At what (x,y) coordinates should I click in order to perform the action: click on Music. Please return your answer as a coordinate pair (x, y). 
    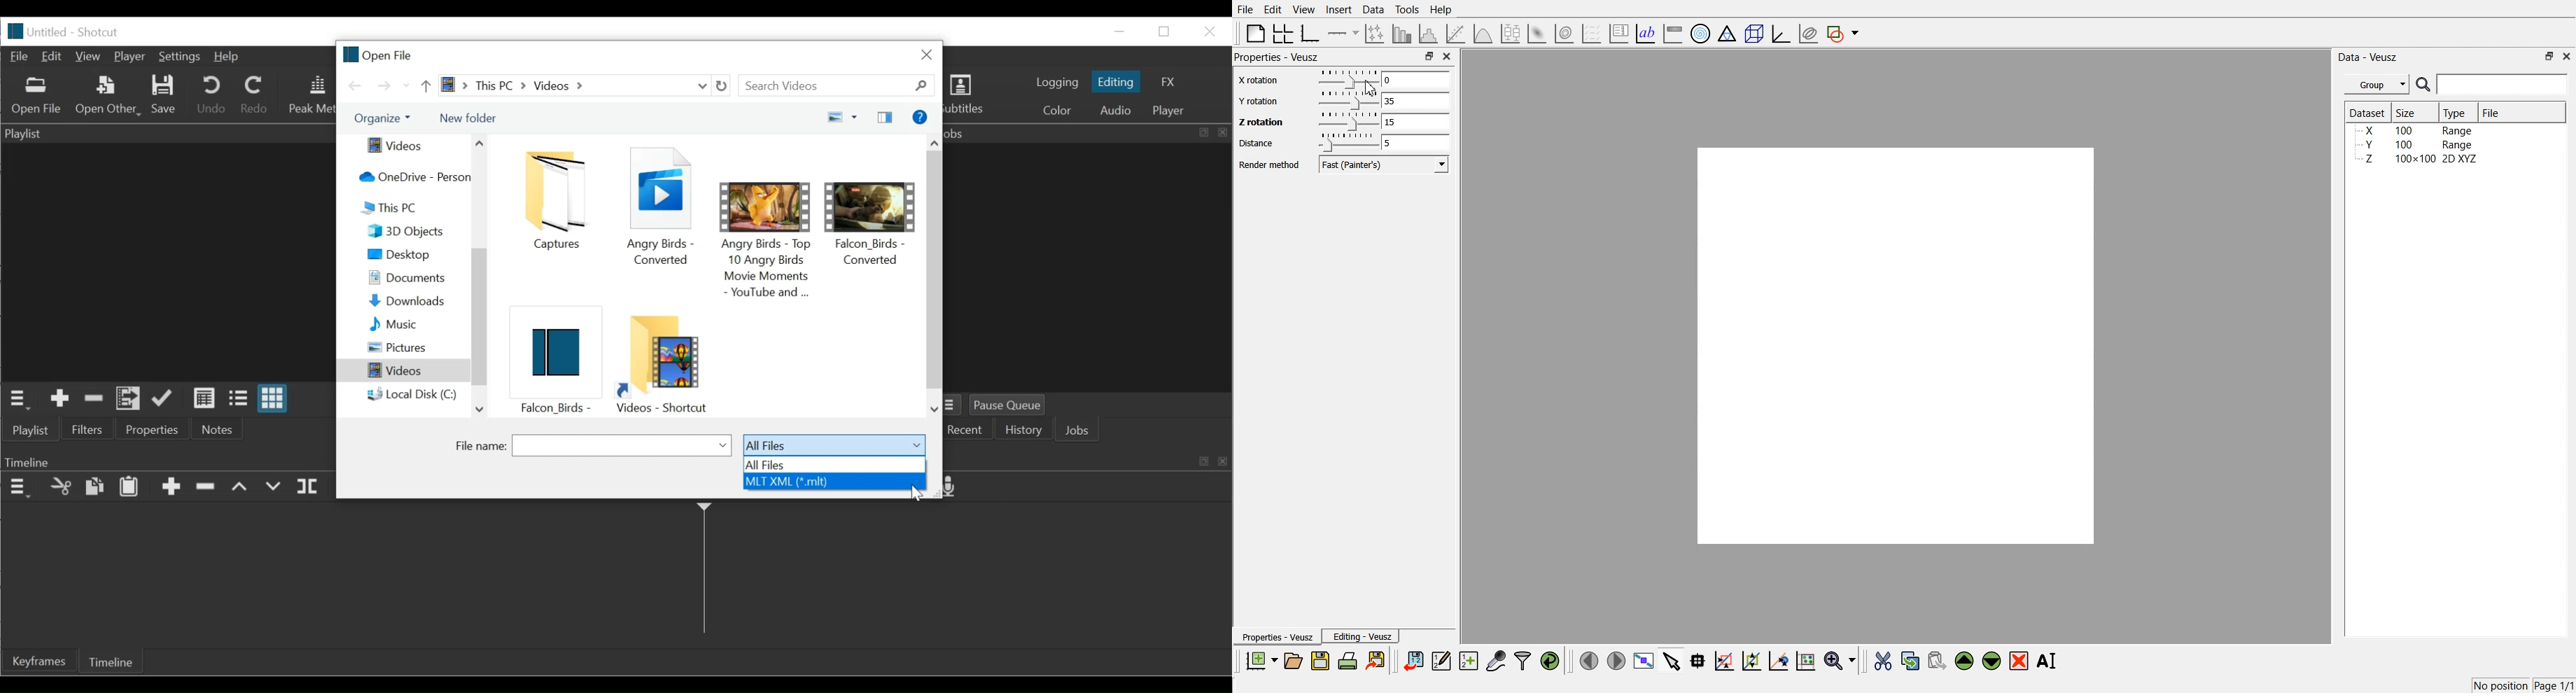
    Looking at the image, I should click on (415, 325).